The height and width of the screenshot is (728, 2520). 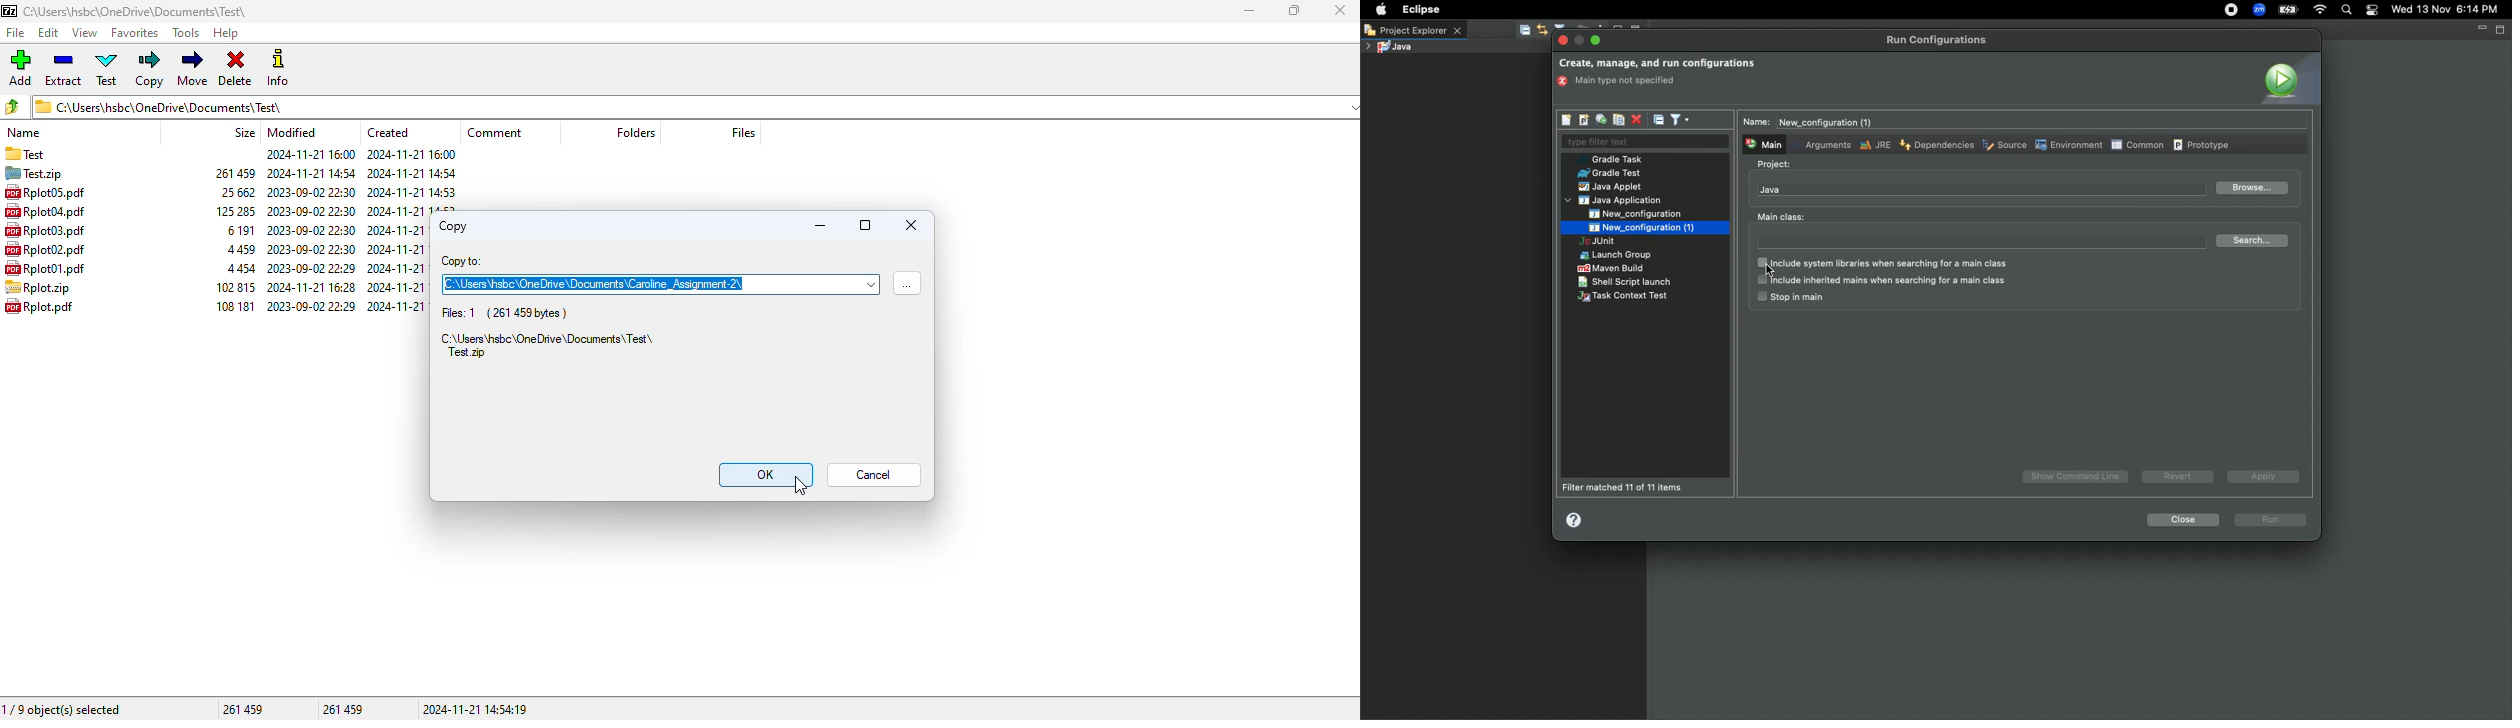 What do you see at coordinates (1597, 40) in the screenshot?
I see `Maximize` at bounding box center [1597, 40].